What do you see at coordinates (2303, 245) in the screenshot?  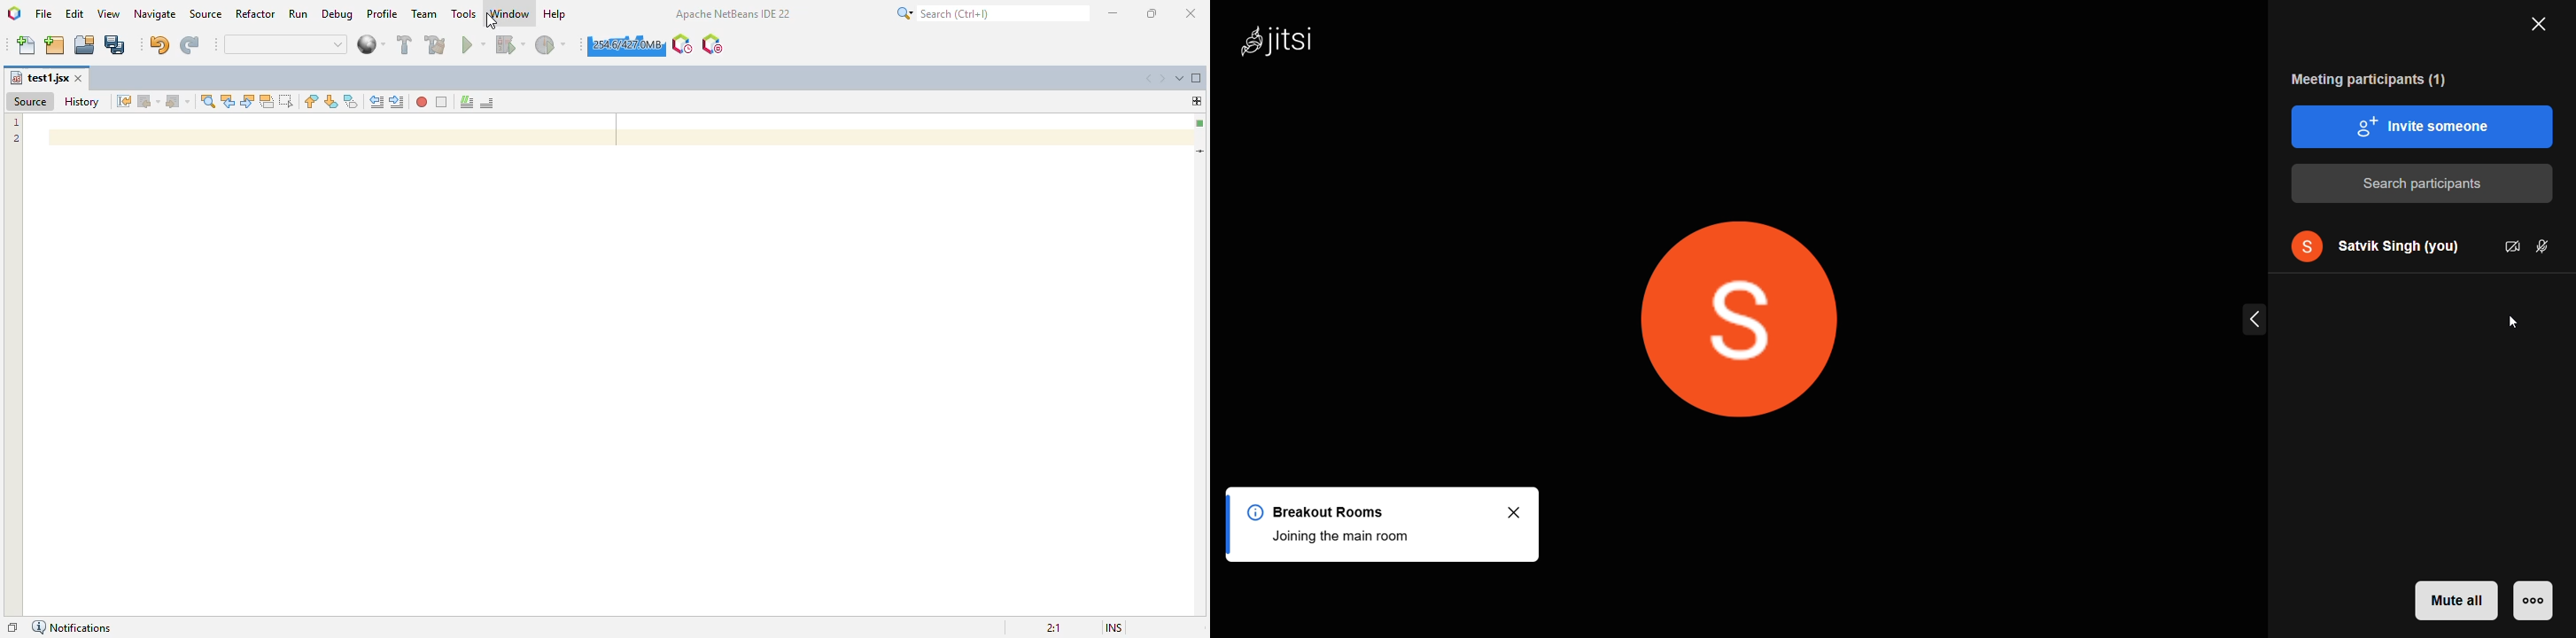 I see `display picture` at bounding box center [2303, 245].